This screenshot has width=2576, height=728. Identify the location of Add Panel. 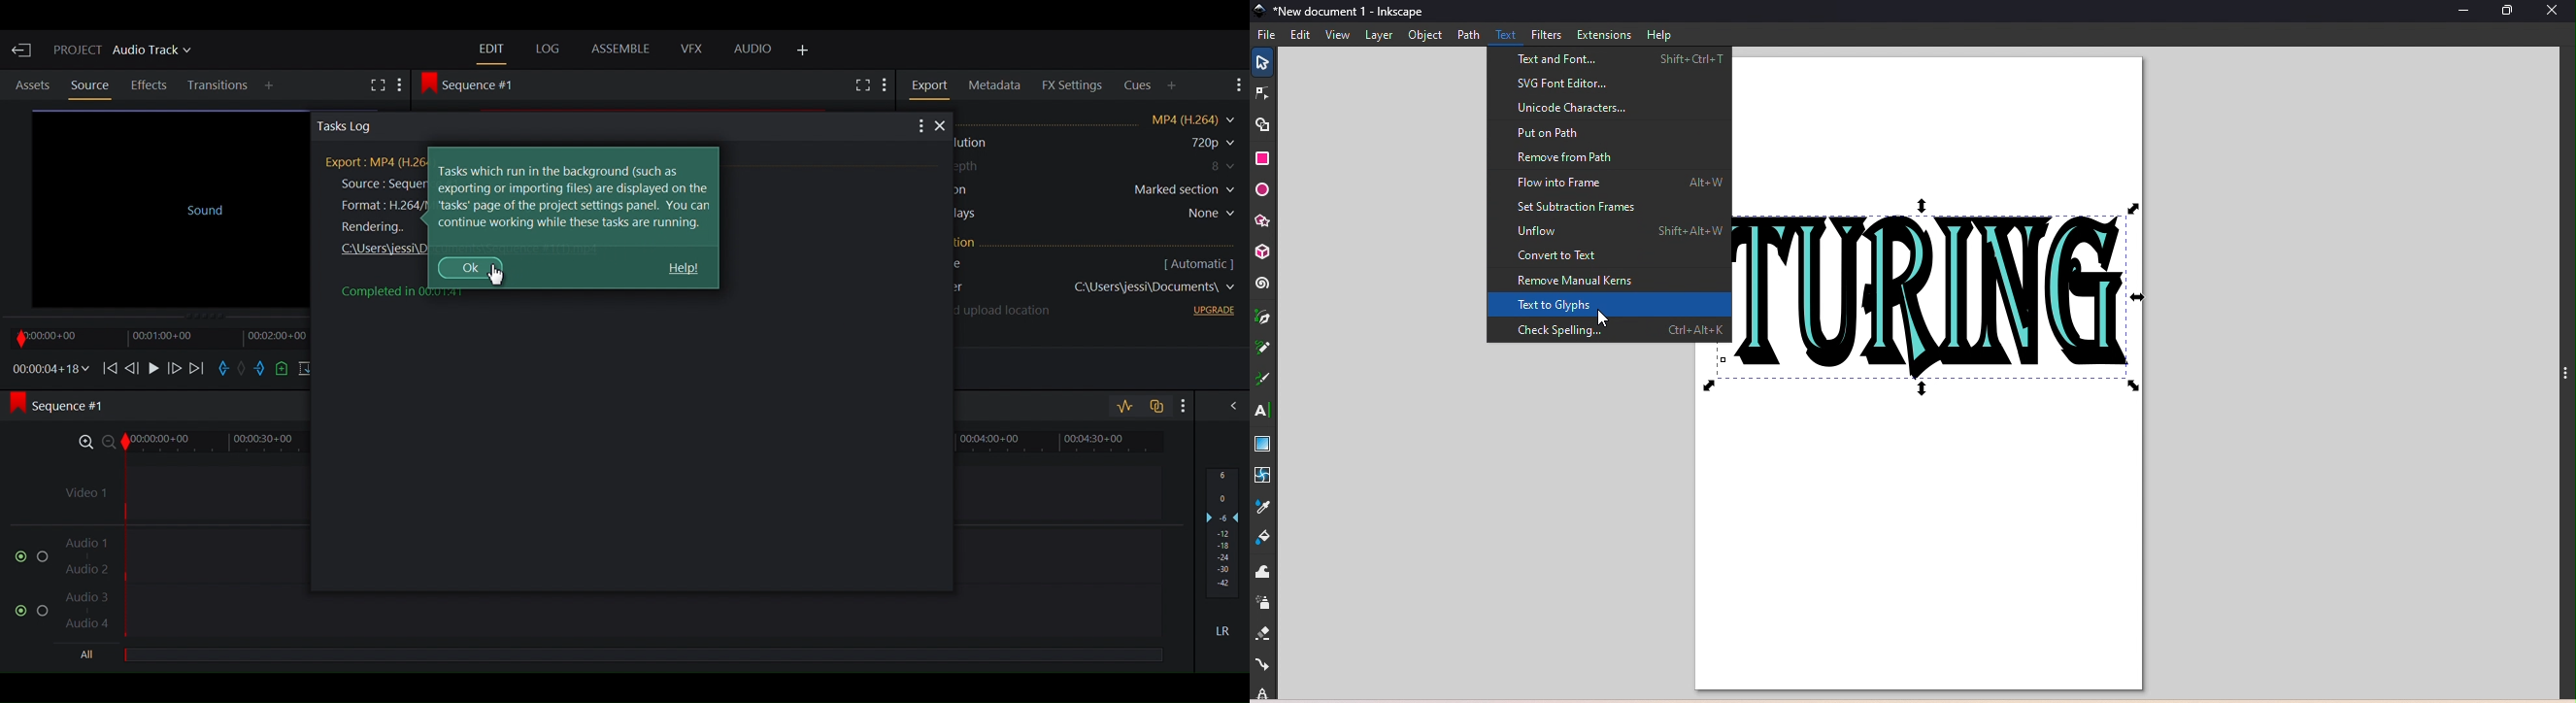
(271, 87).